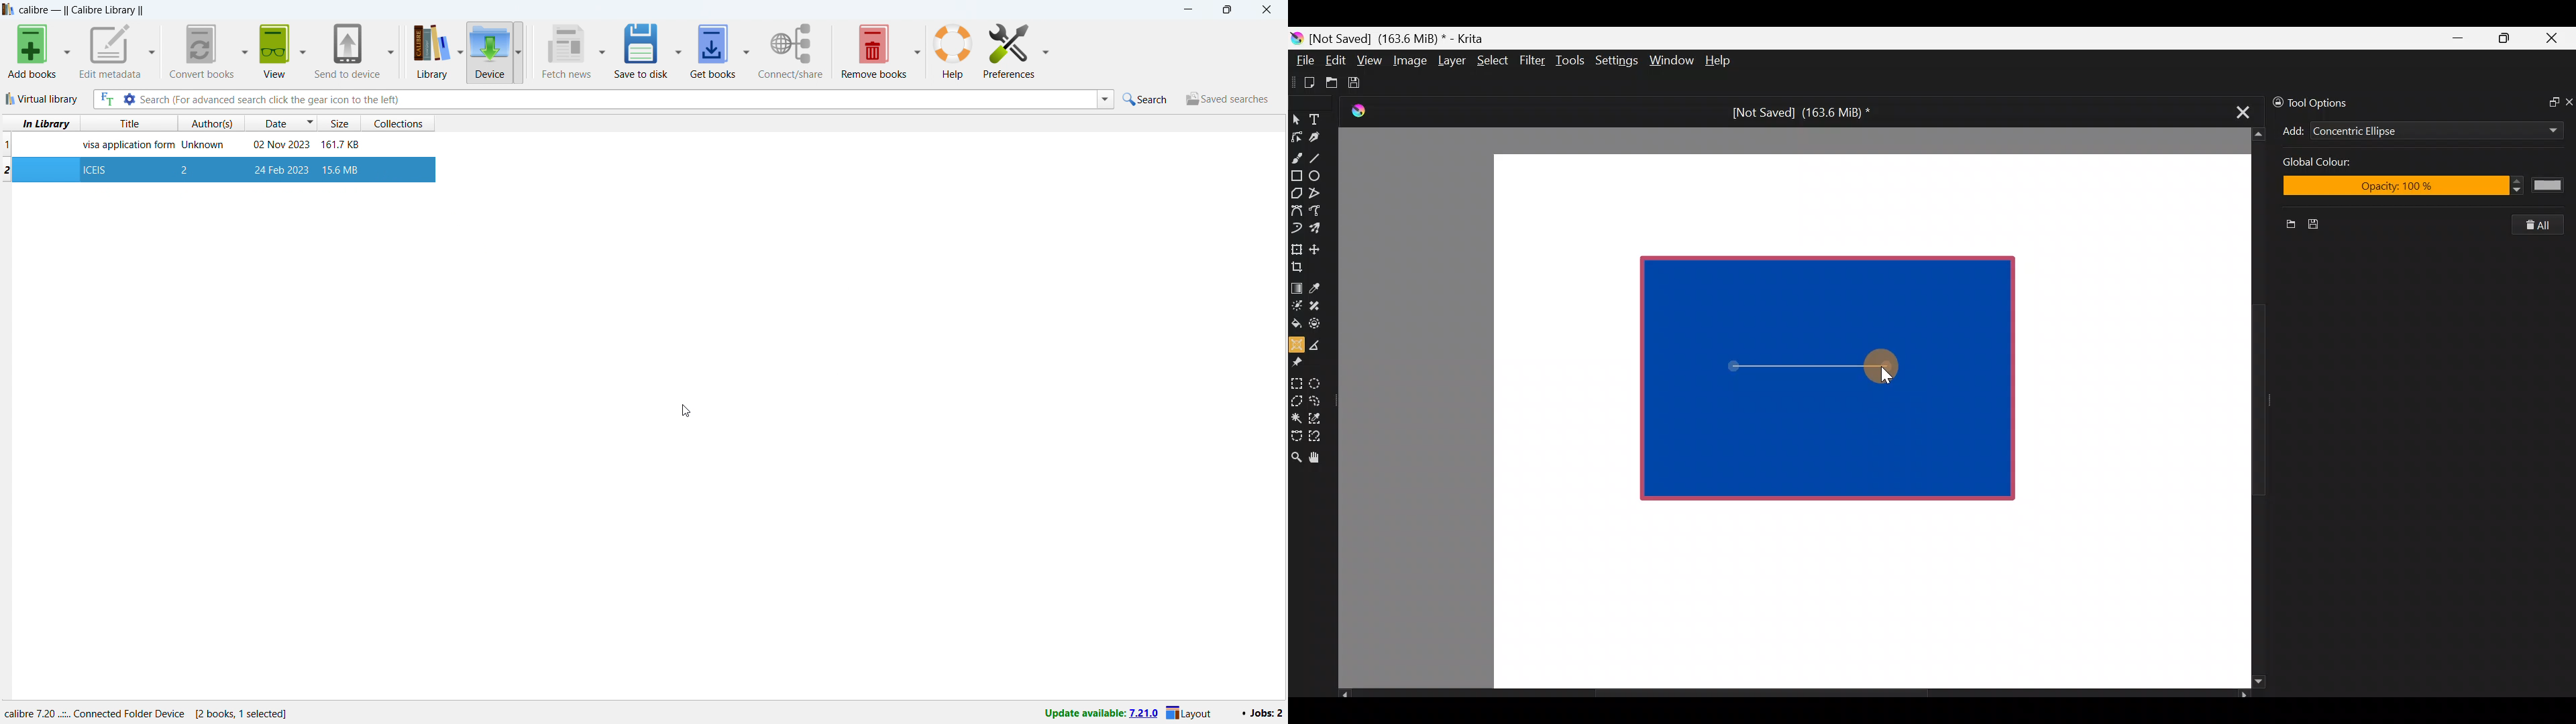 This screenshot has width=2576, height=728. What do you see at coordinates (212, 123) in the screenshot?
I see `sort by authors` at bounding box center [212, 123].